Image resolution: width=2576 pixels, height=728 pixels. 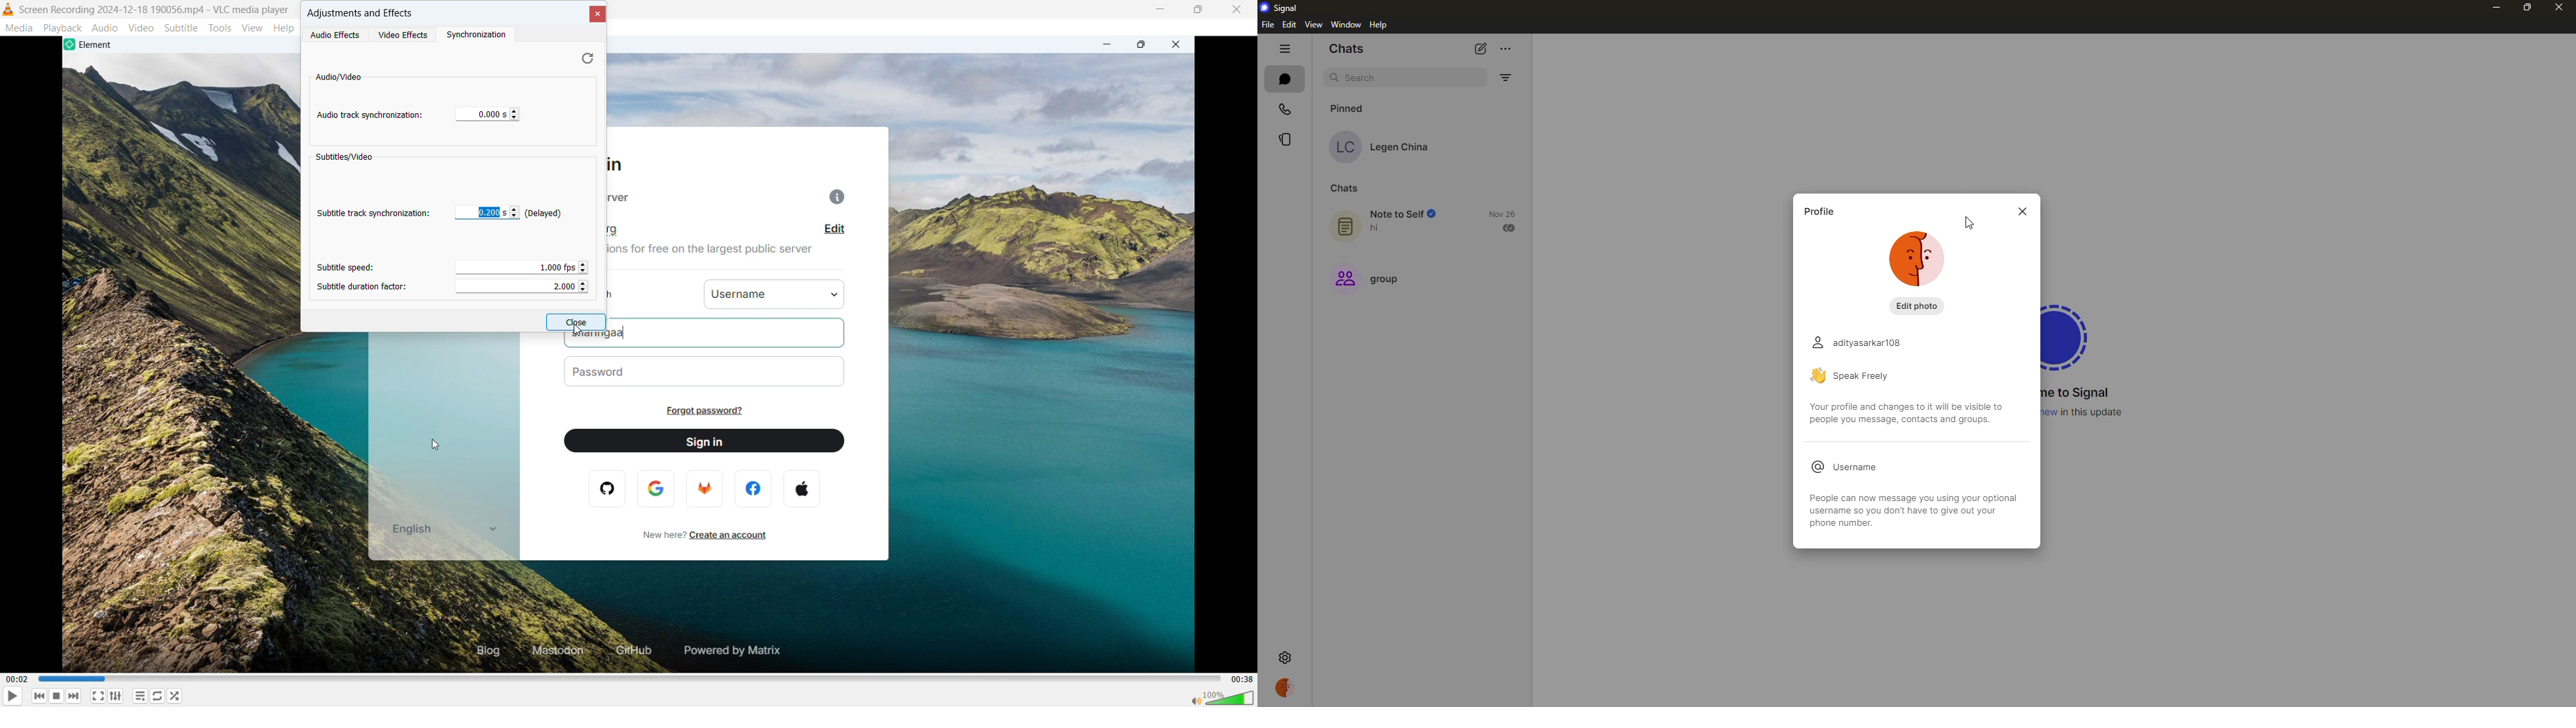 I want to click on close, so click(x=576, y=322).